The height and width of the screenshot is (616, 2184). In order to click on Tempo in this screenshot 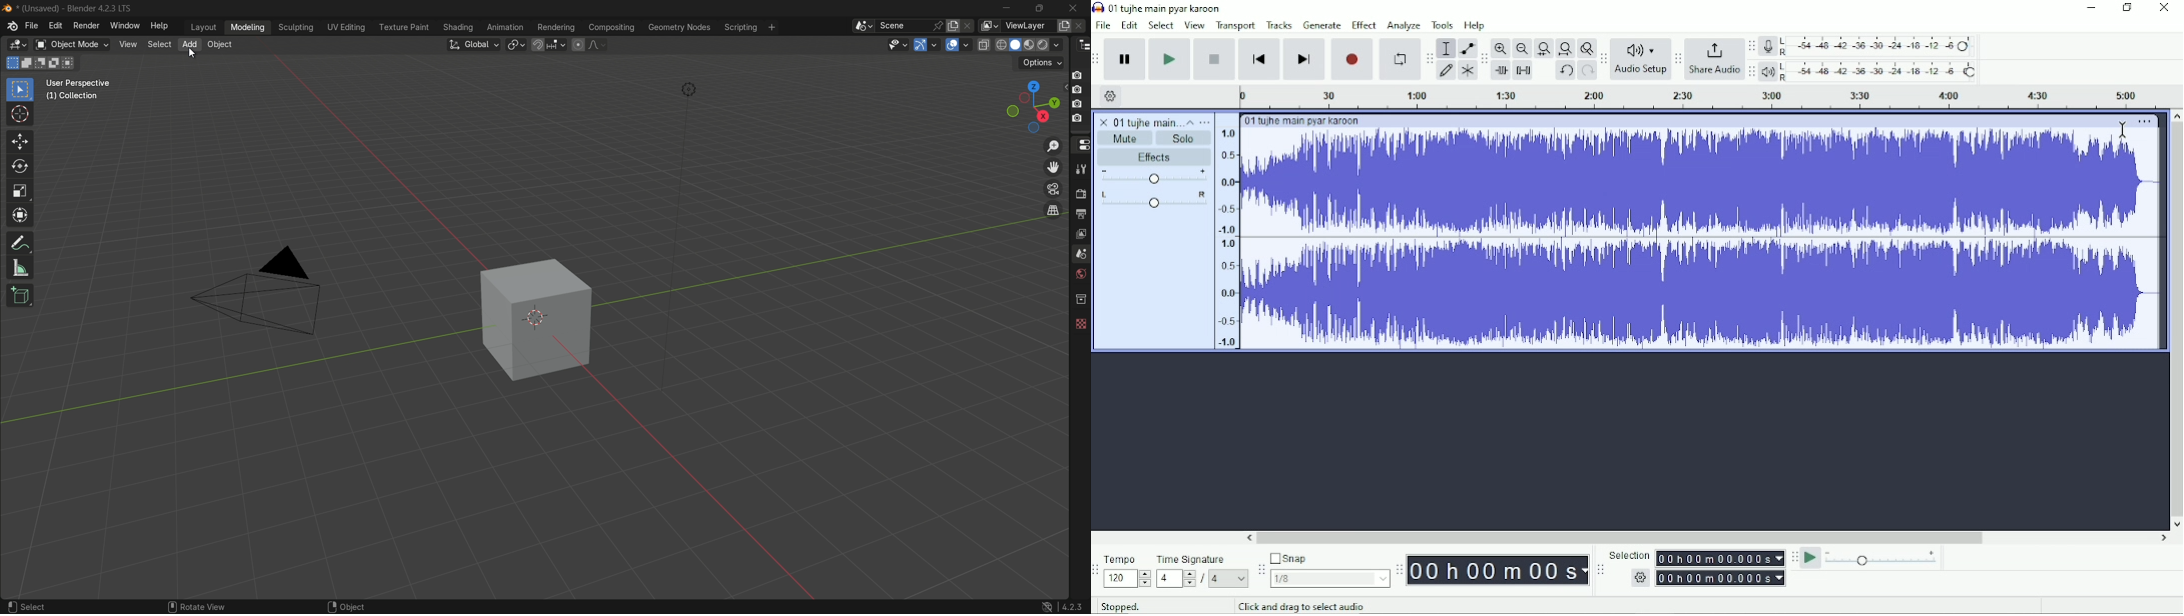, I will do `click(1128, 557)`.